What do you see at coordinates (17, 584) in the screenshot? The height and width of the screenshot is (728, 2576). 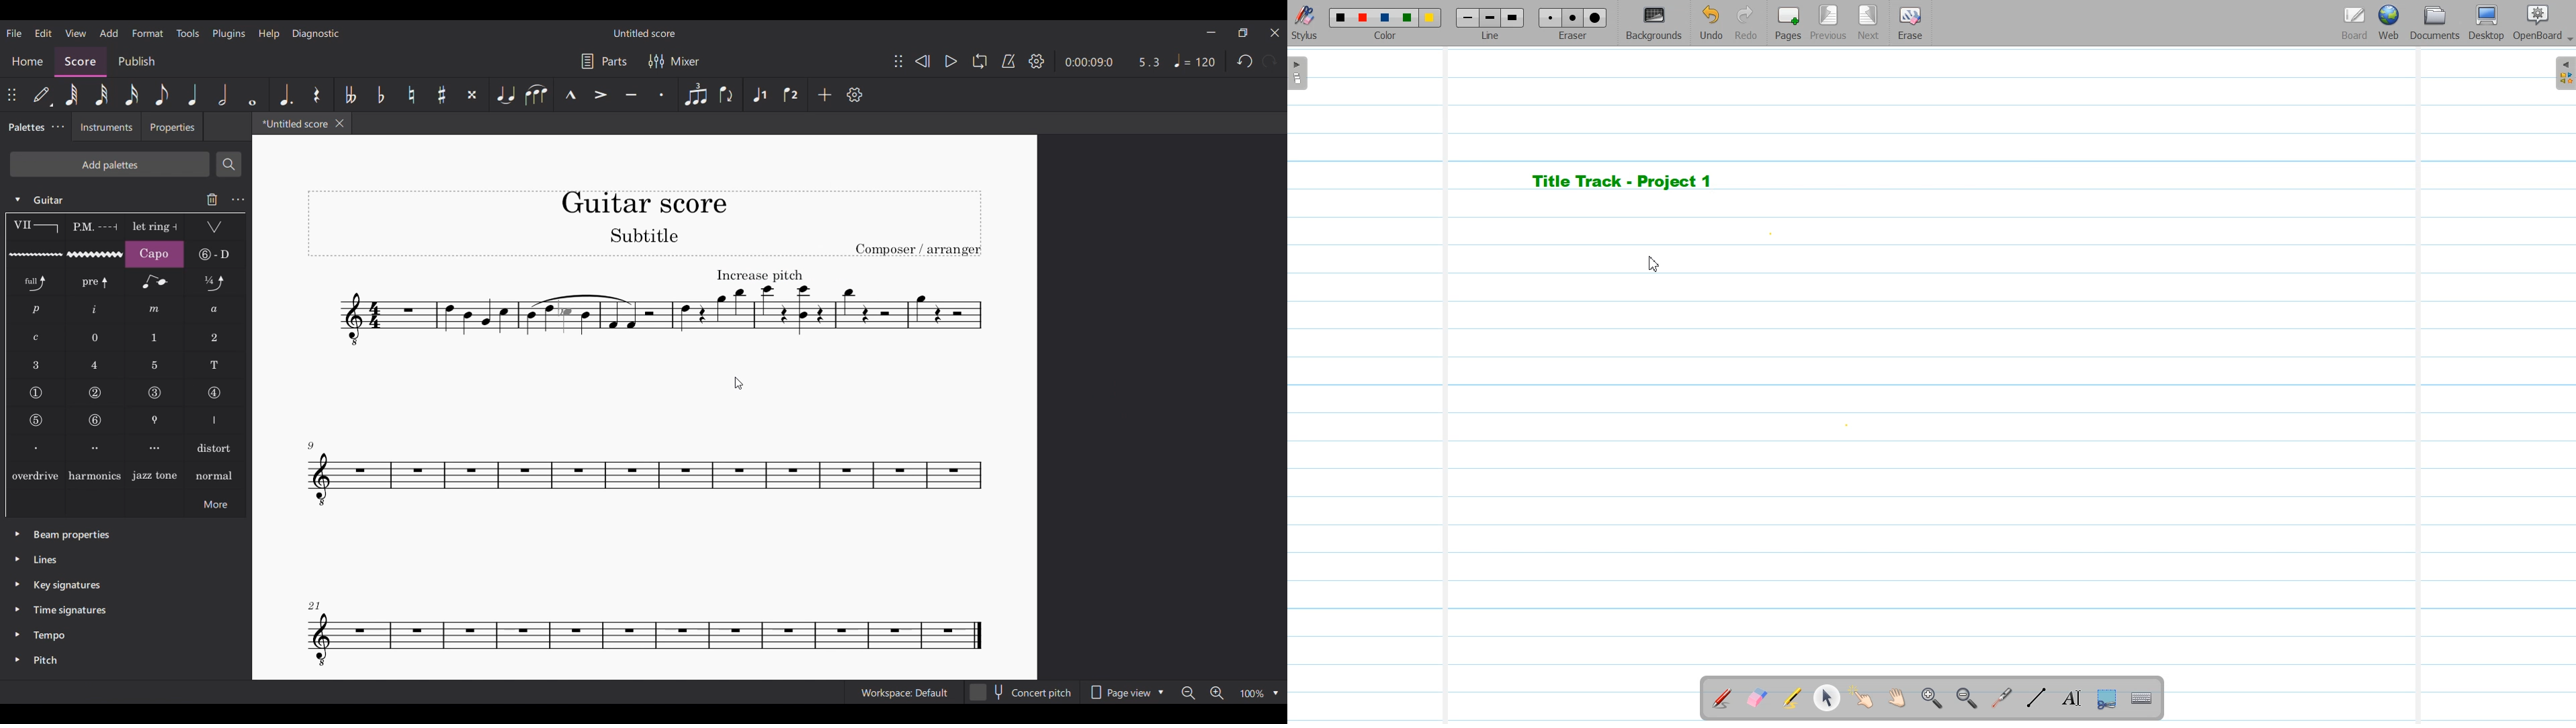 I see `Click to expand key signatures palette` at bounding box center [17, 584].